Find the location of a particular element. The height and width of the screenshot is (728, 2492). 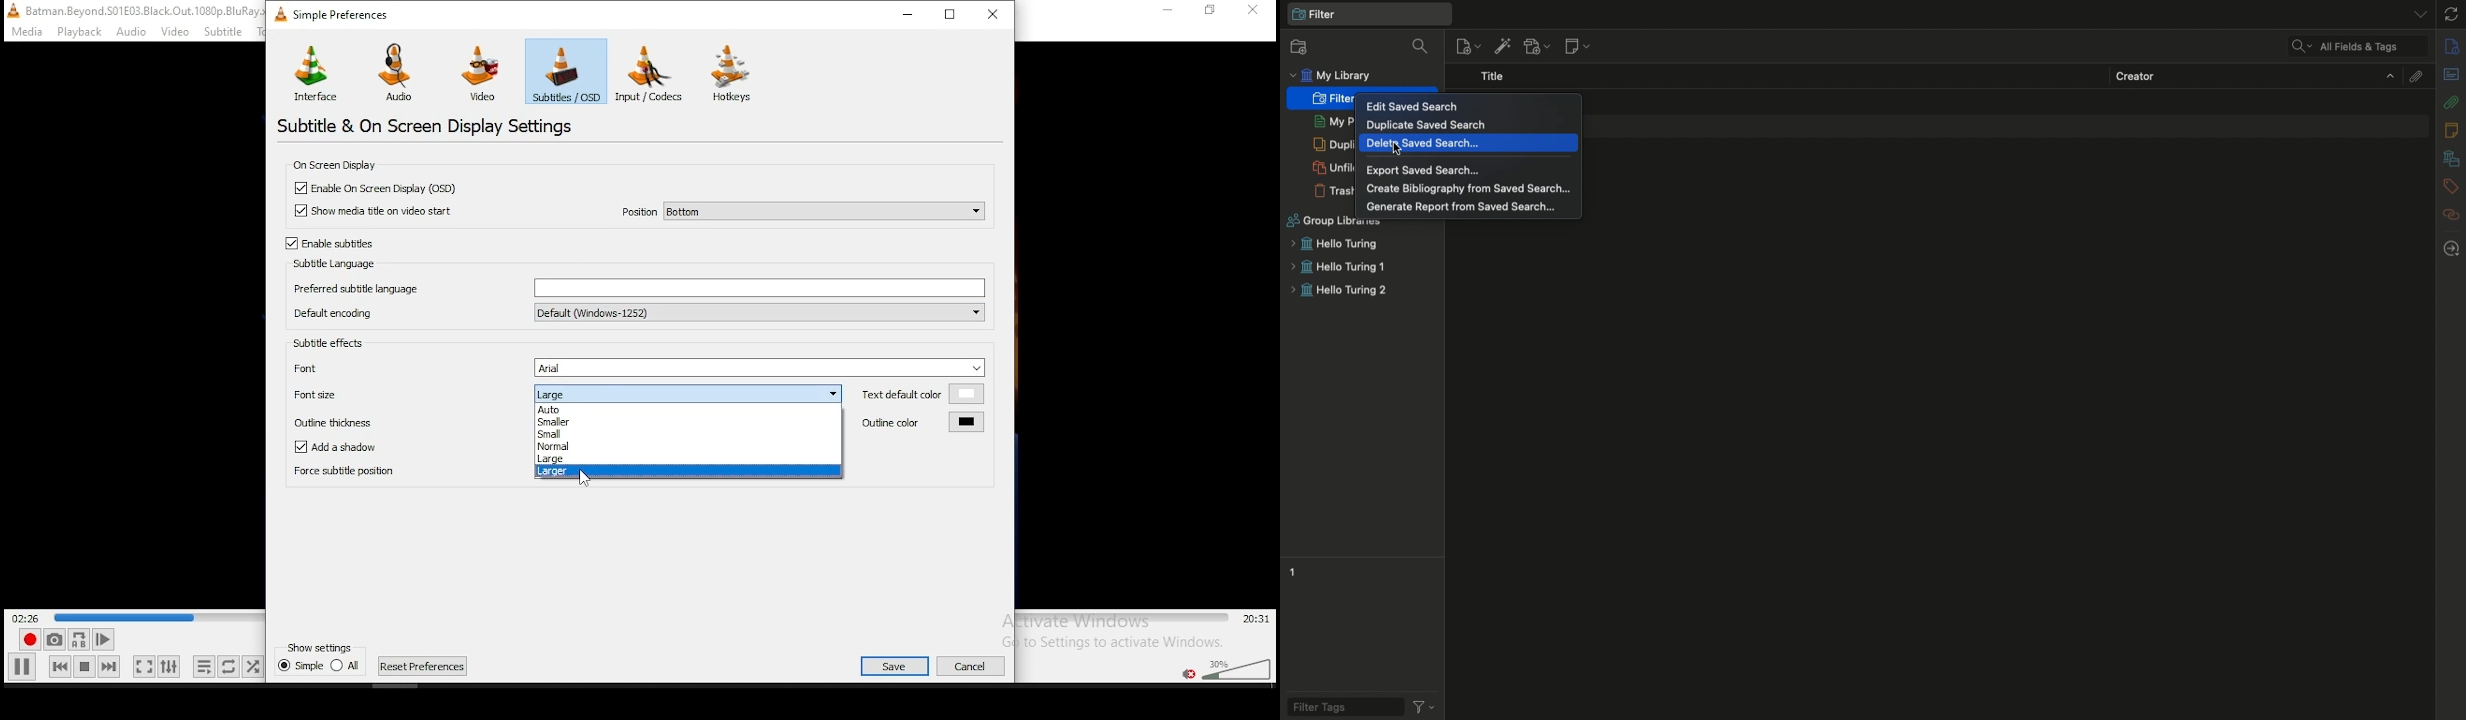

Cleared search filter is located at coordinates (2357, 47).